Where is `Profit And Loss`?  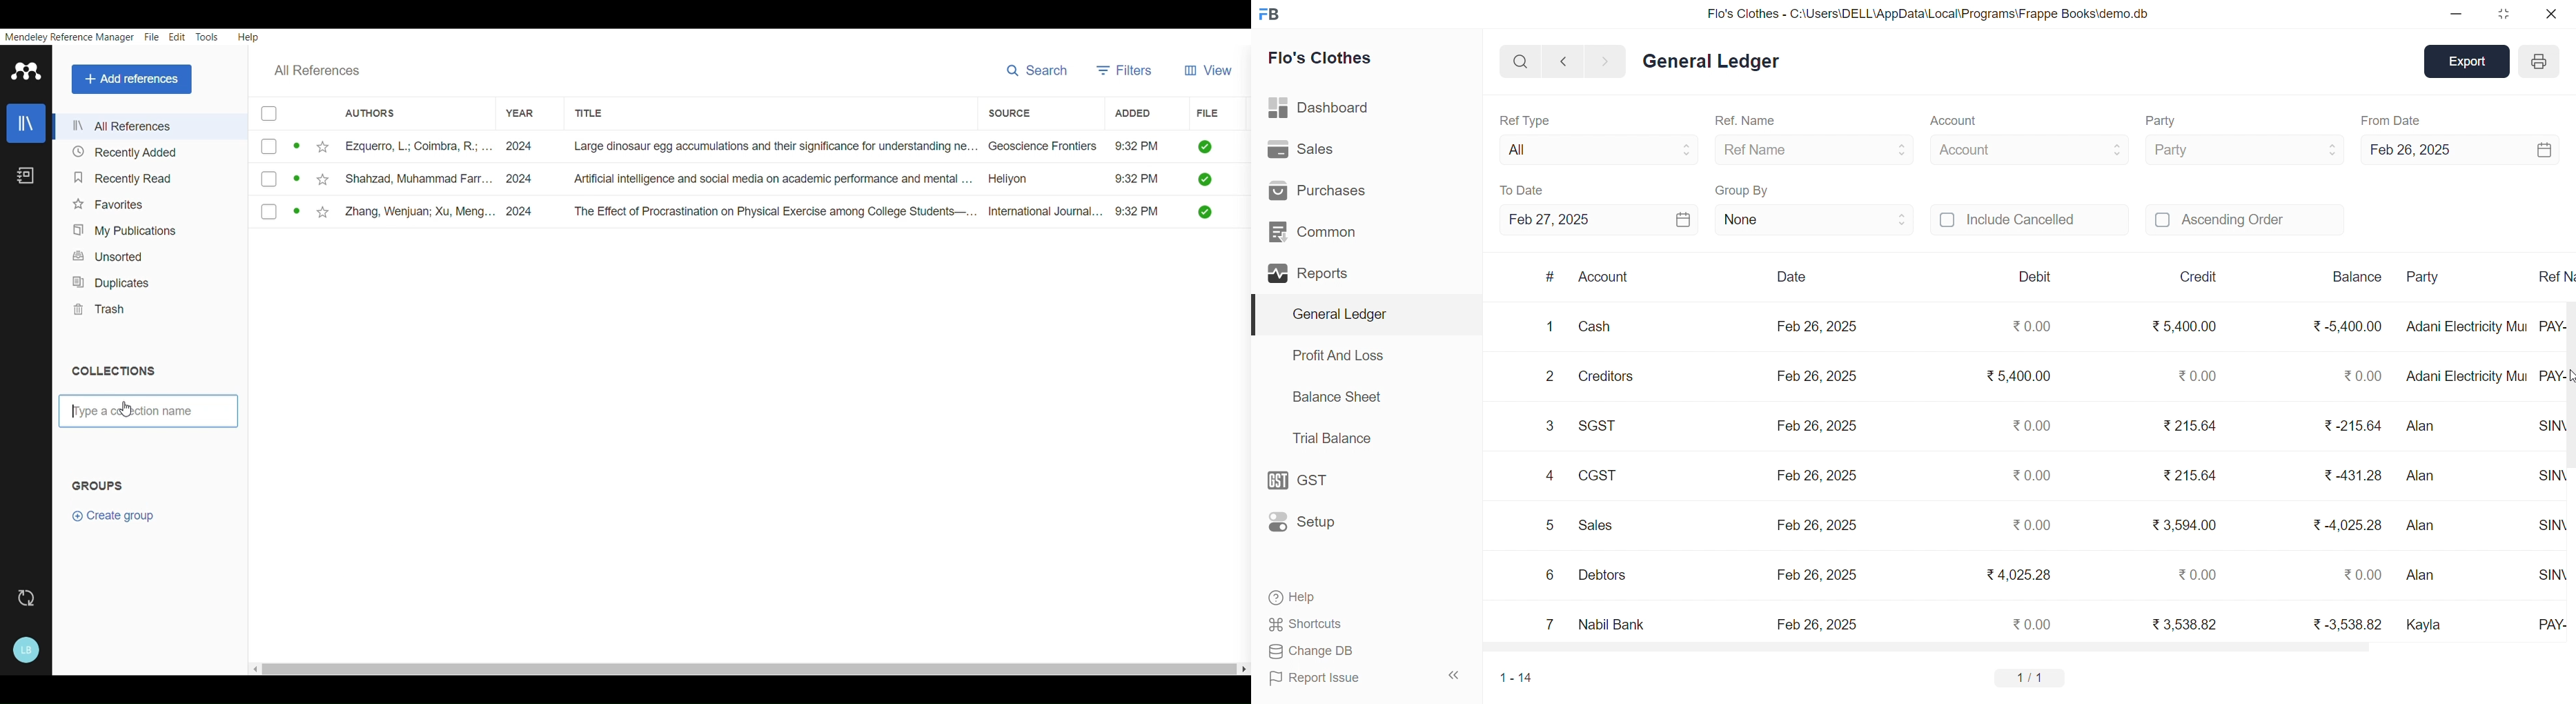
Profit And Loss is located at coordinates (1337, 355).